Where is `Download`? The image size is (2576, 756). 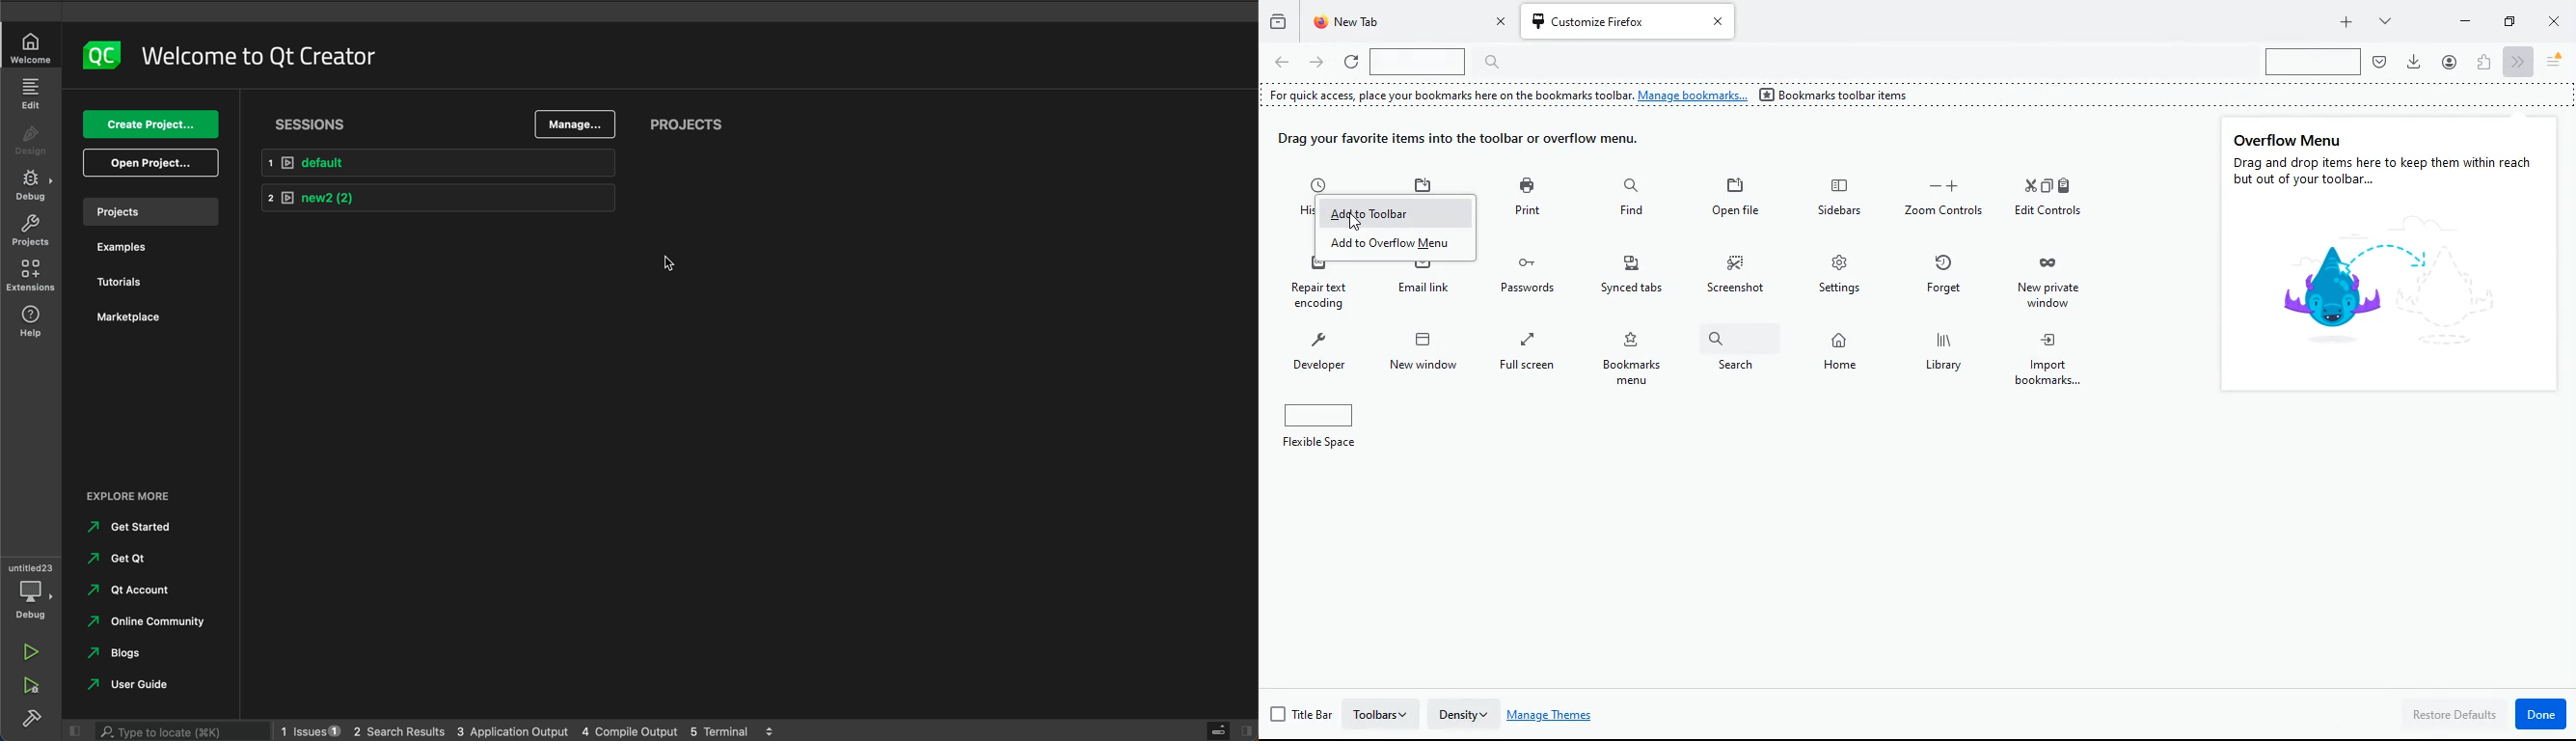 Download is located at coordinates (2414, 61).